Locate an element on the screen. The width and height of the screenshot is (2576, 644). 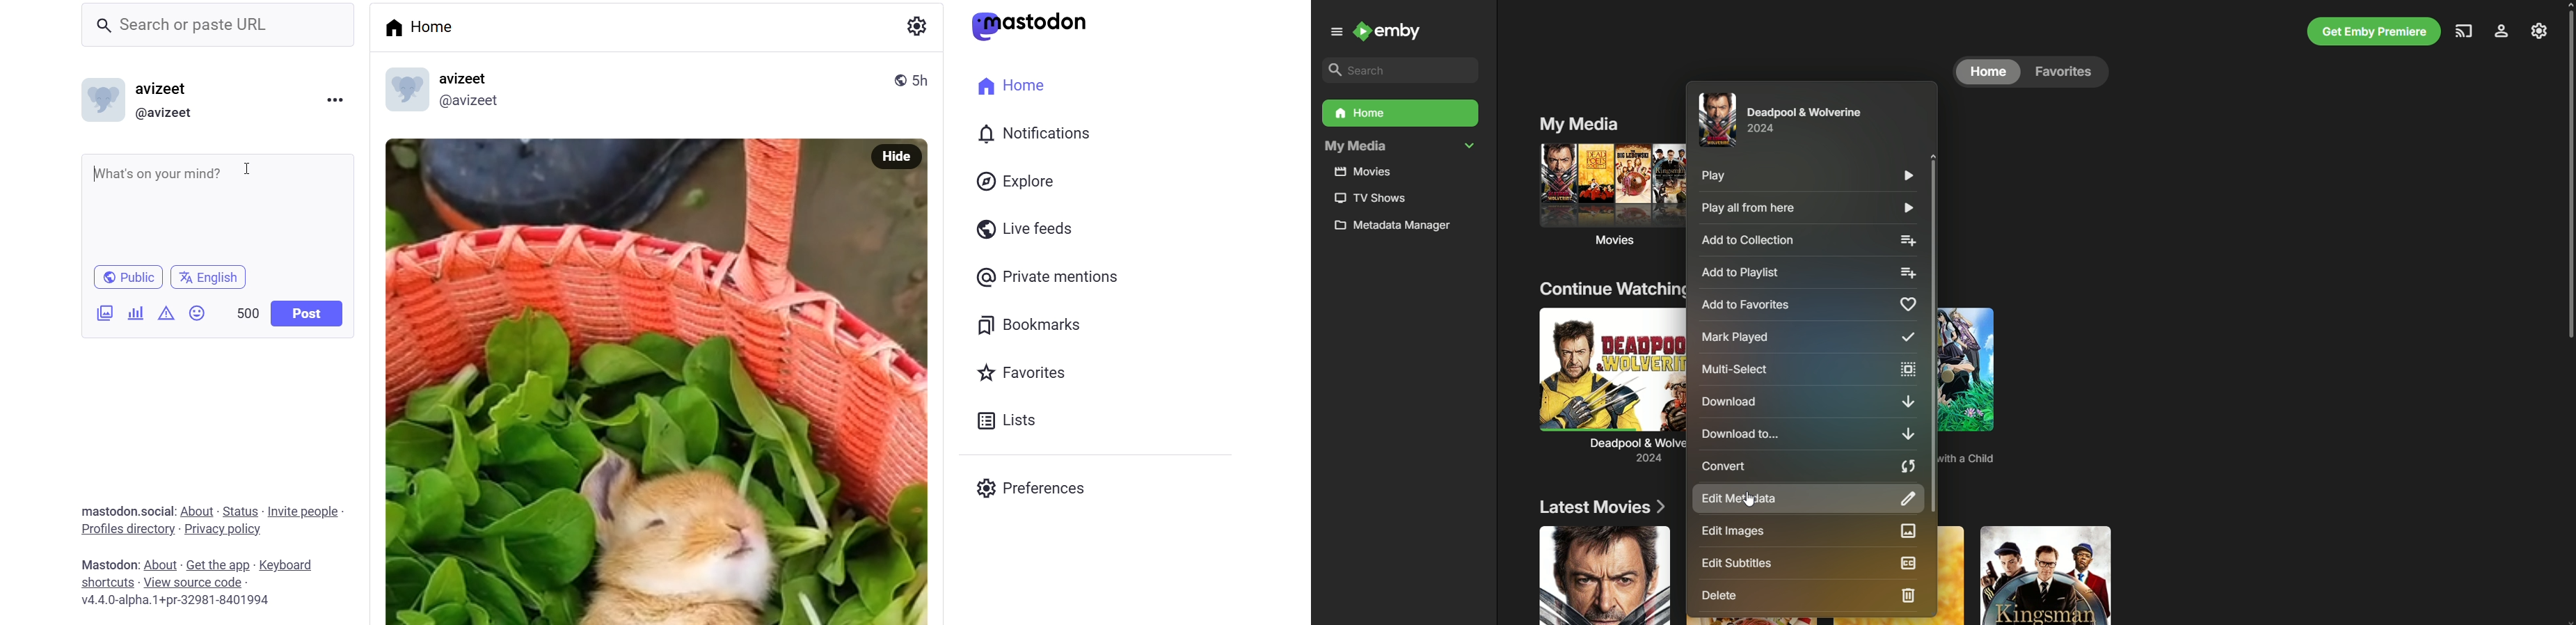
home is located at coordinates (1016, 85).